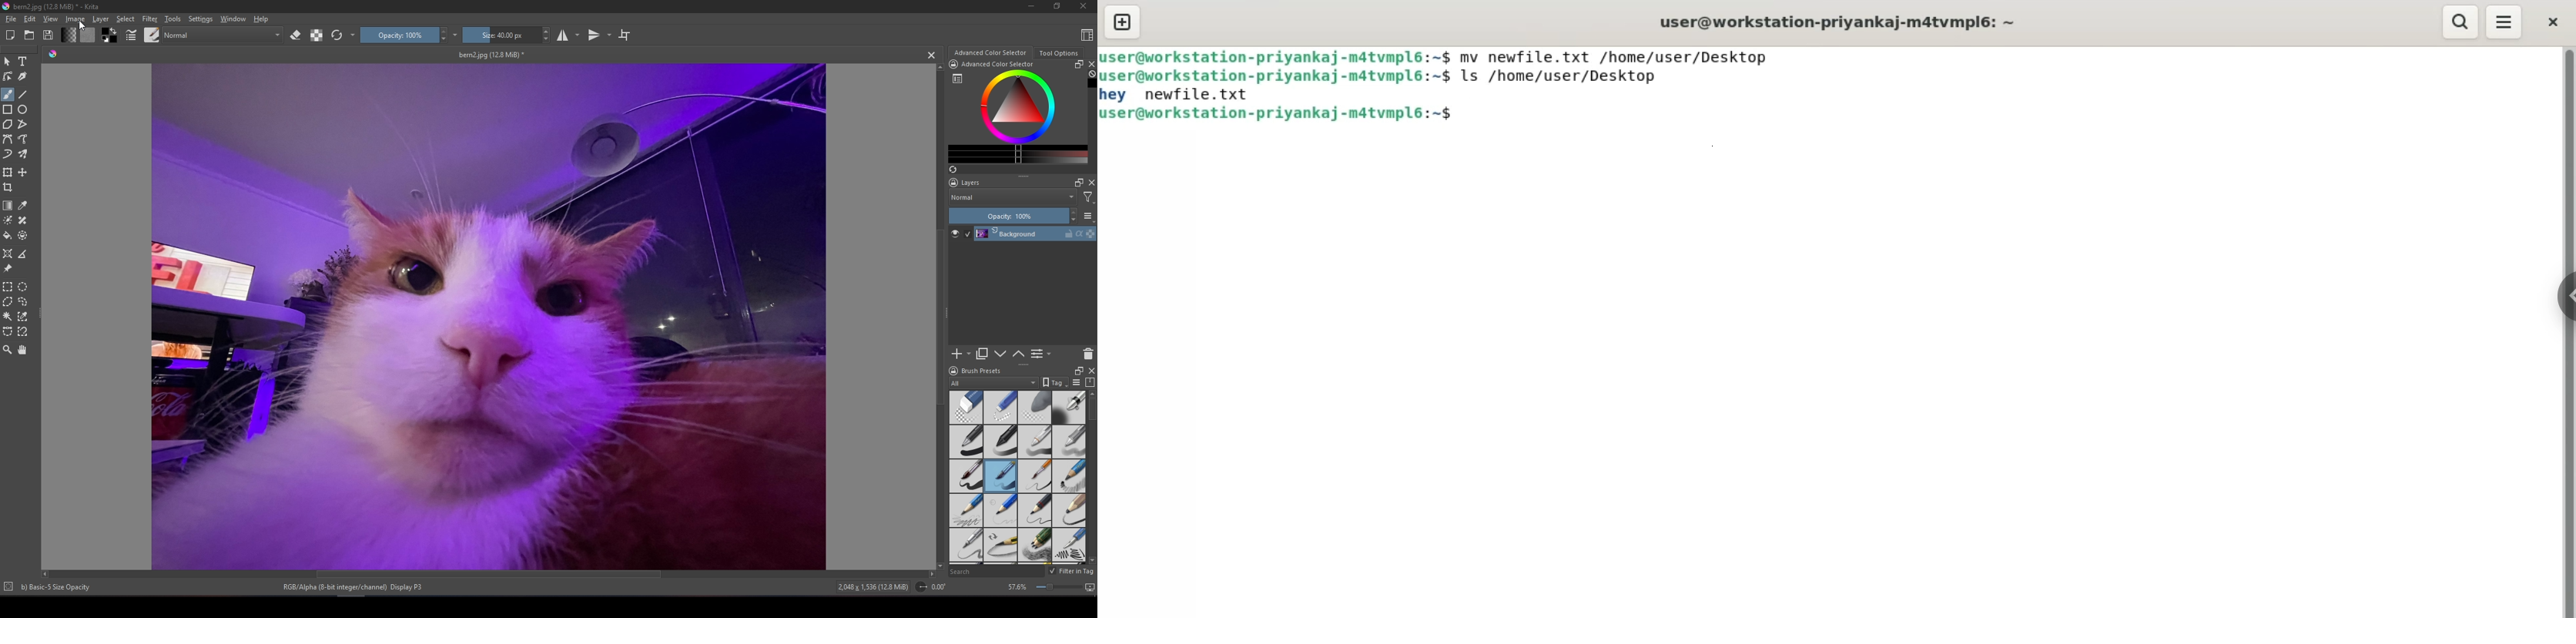  I want to click on Choose workplace, so click(1087, 35).